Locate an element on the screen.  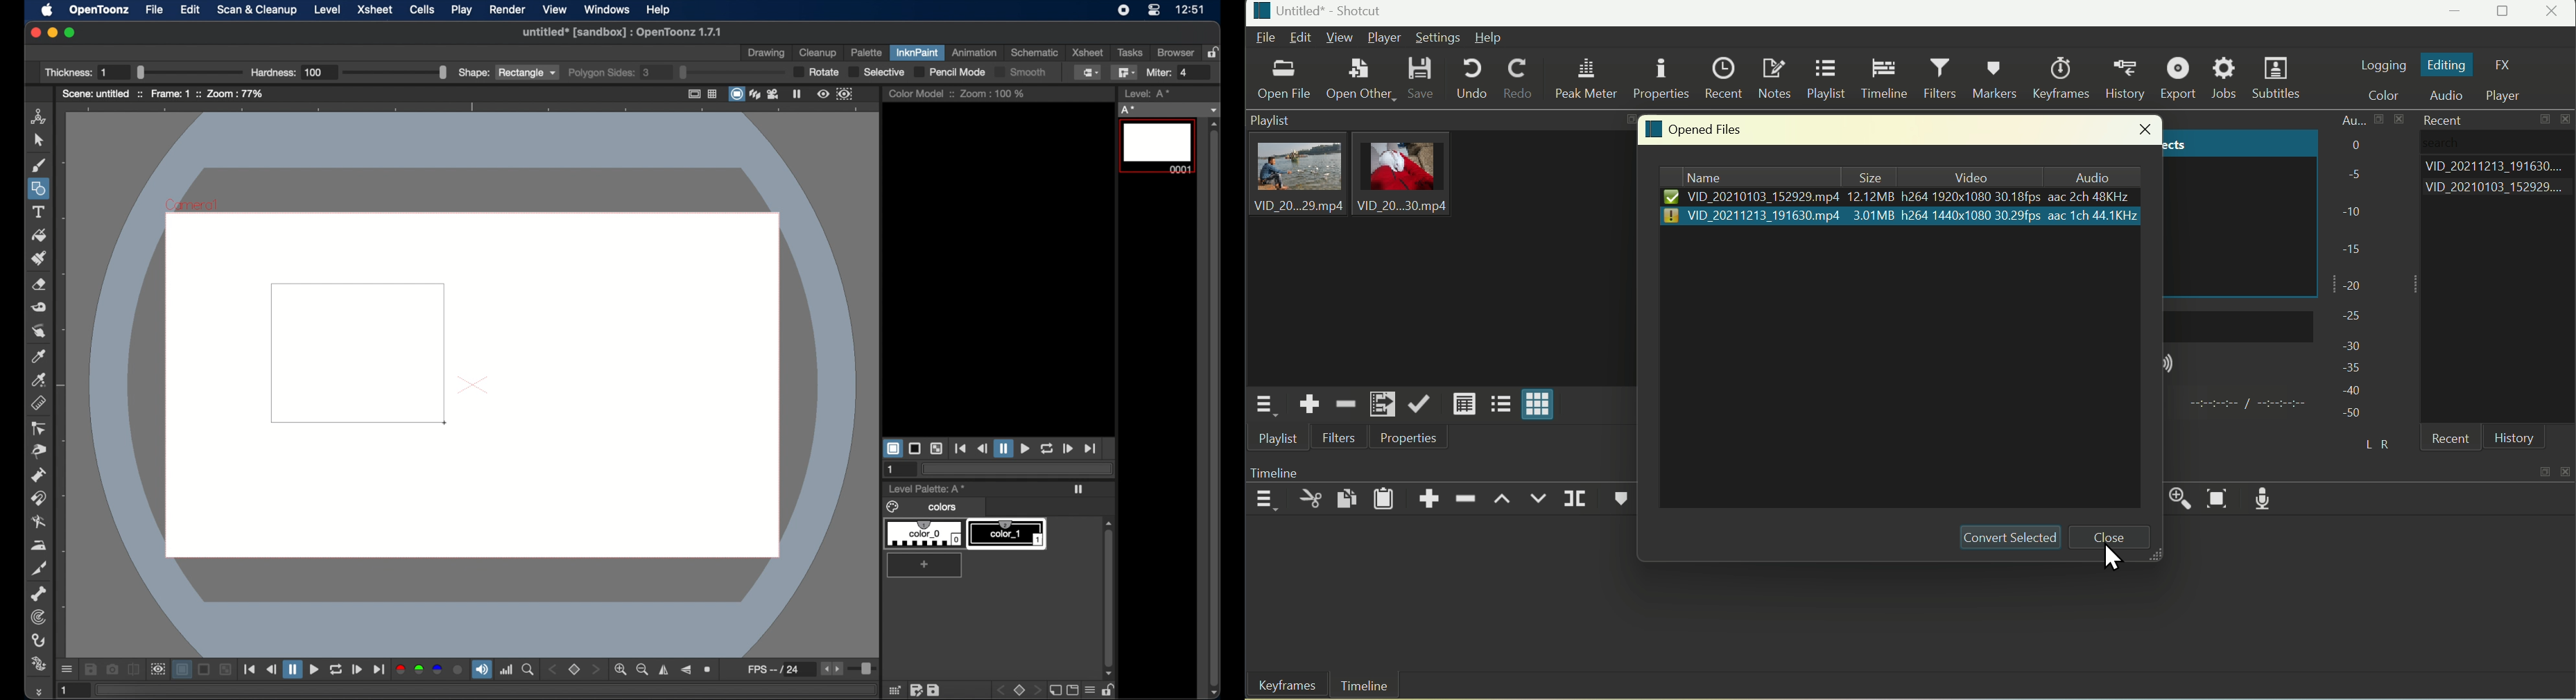
Player is located at coordinates (1386, 37).